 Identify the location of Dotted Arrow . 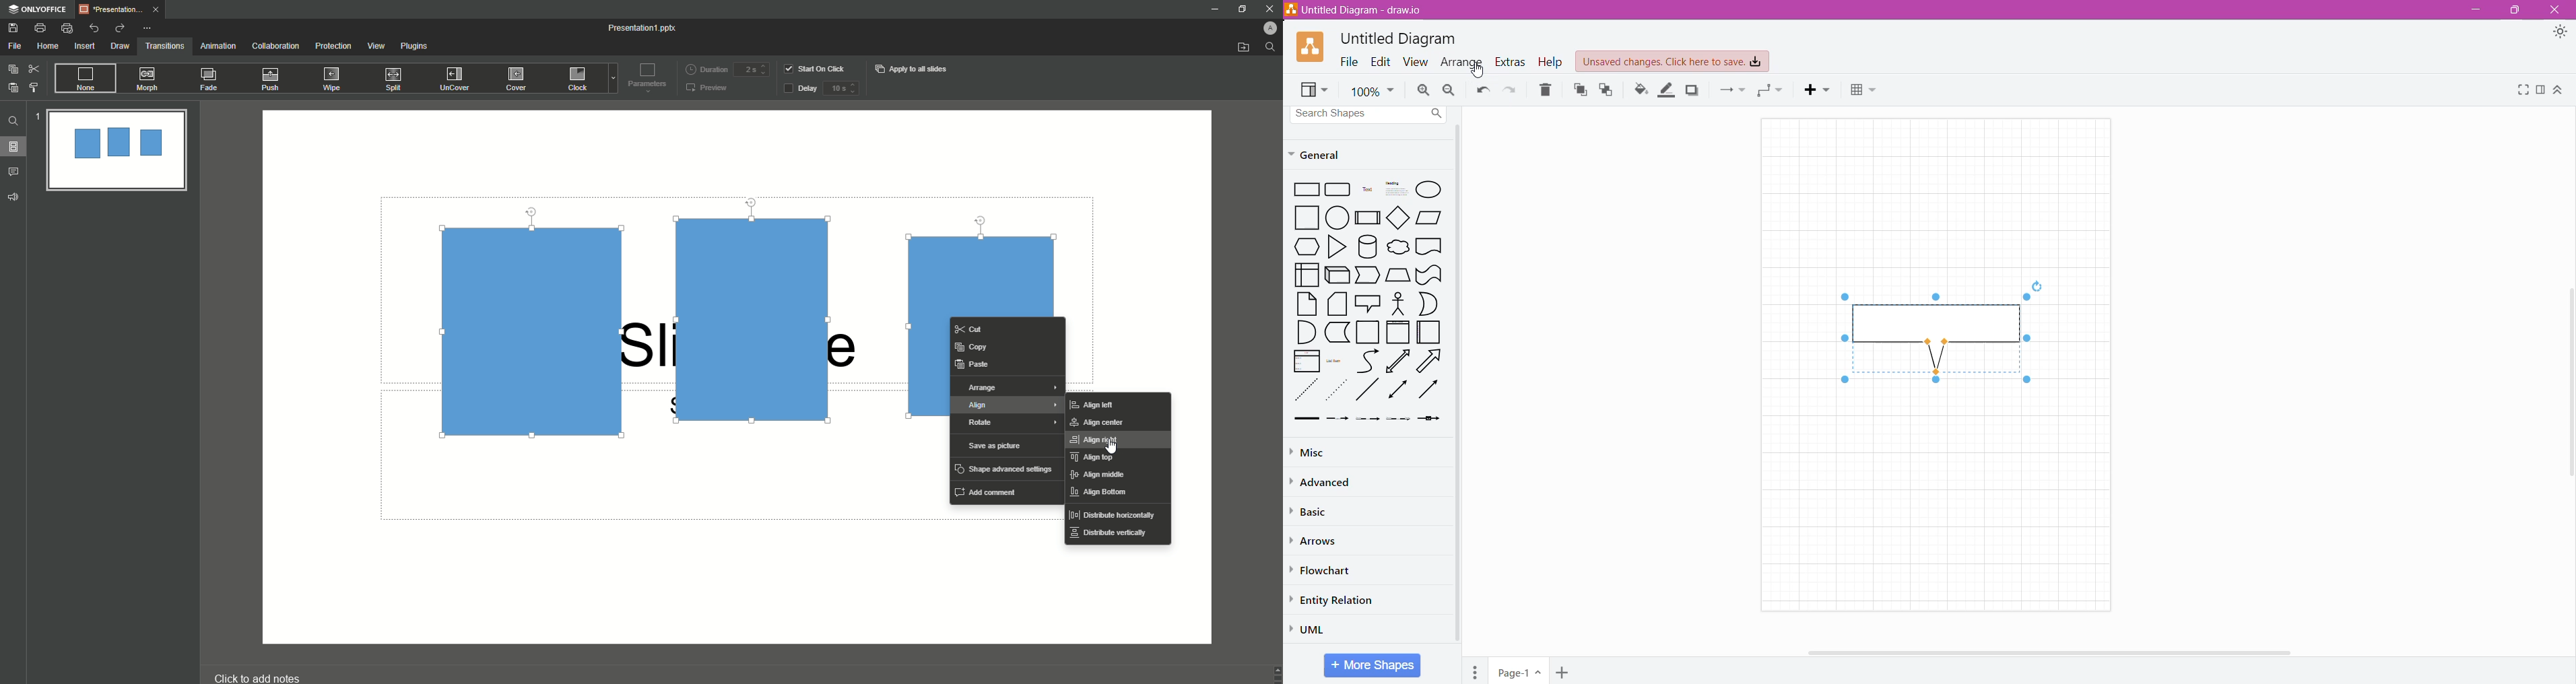
(1338, 390).